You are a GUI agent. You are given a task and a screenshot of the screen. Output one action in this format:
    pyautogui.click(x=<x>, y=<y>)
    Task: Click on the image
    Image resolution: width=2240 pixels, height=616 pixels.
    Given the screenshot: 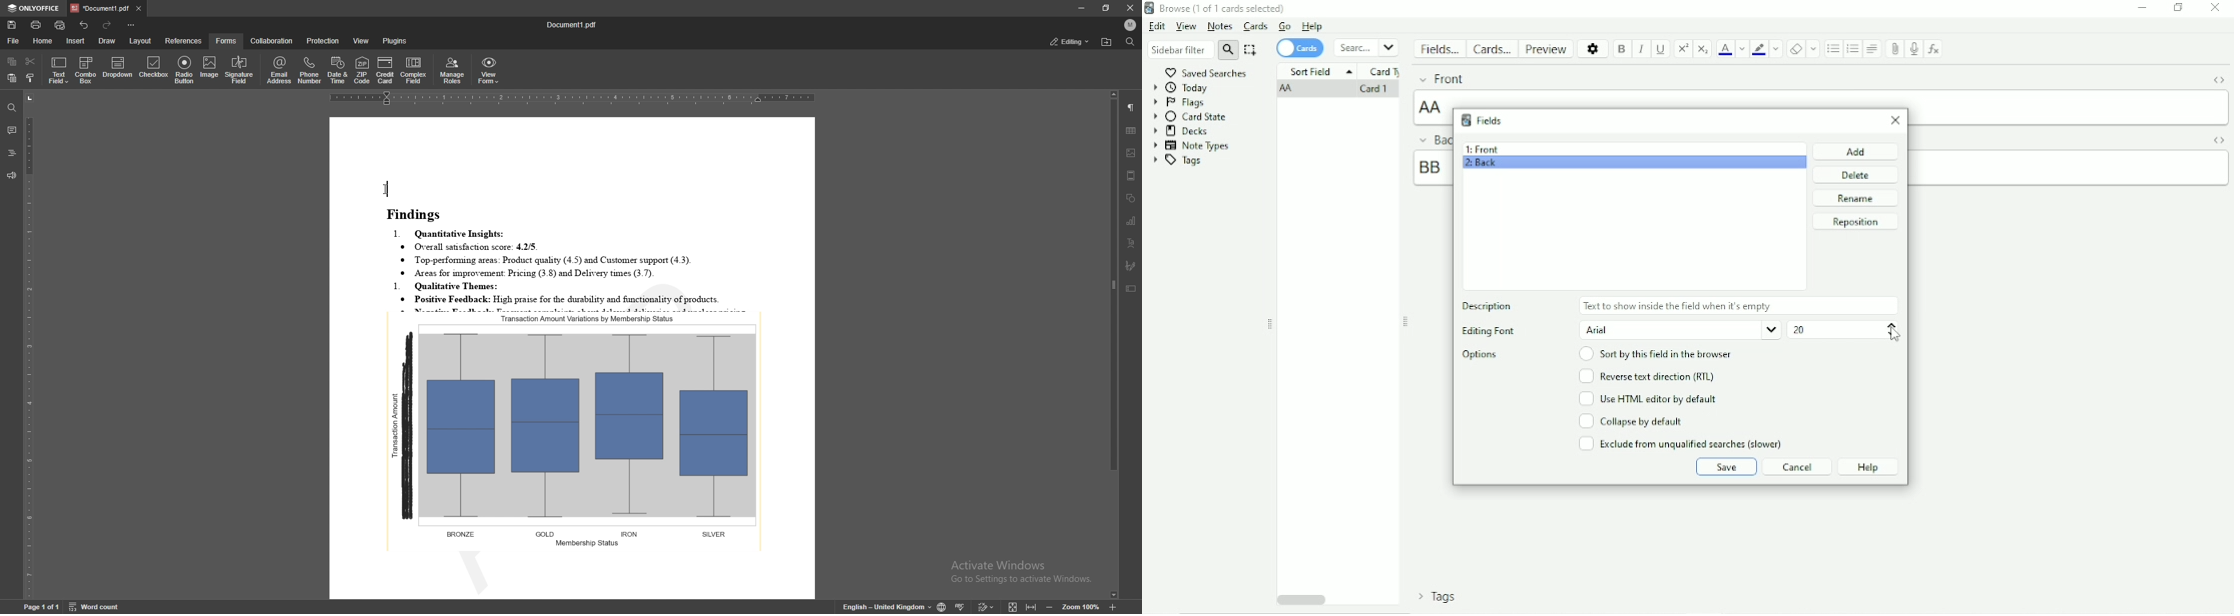 What is the action you would take?
    pyautogui.click(x=1131, y=153)
    